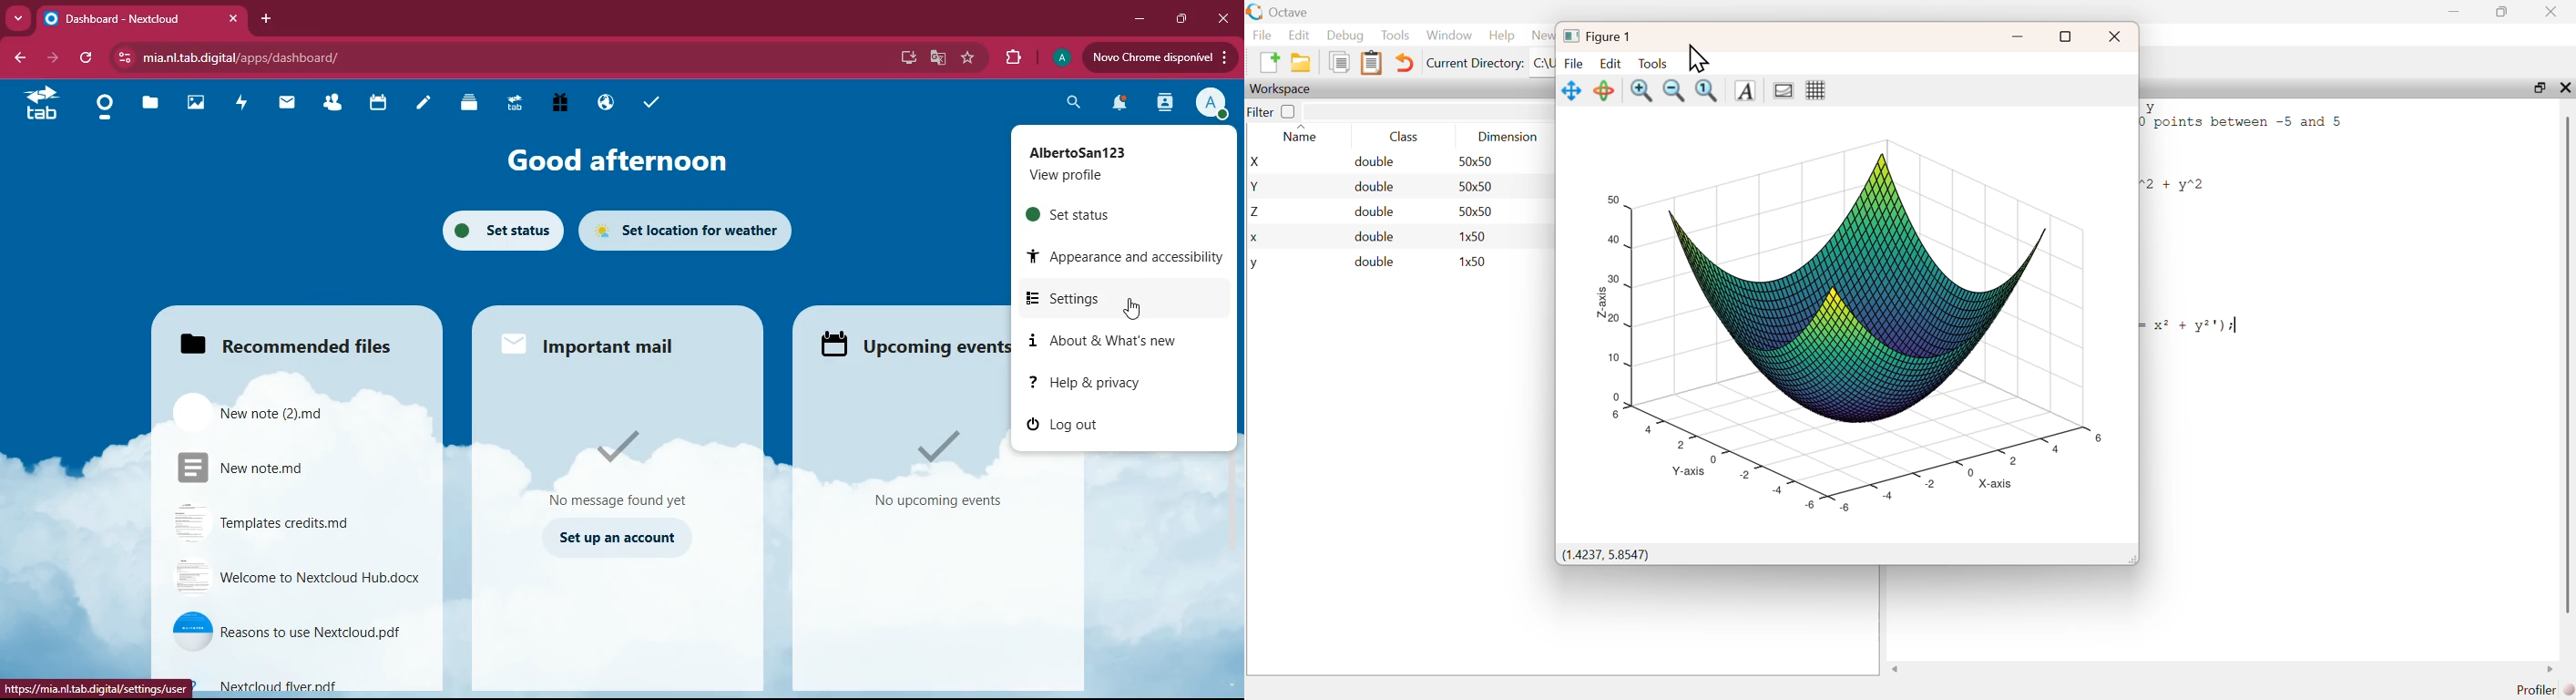 The width and height of the screenshot is (2576, 700). Describe the element at coordinates (1255, 239) in the screenshot. I see `x` at that location.